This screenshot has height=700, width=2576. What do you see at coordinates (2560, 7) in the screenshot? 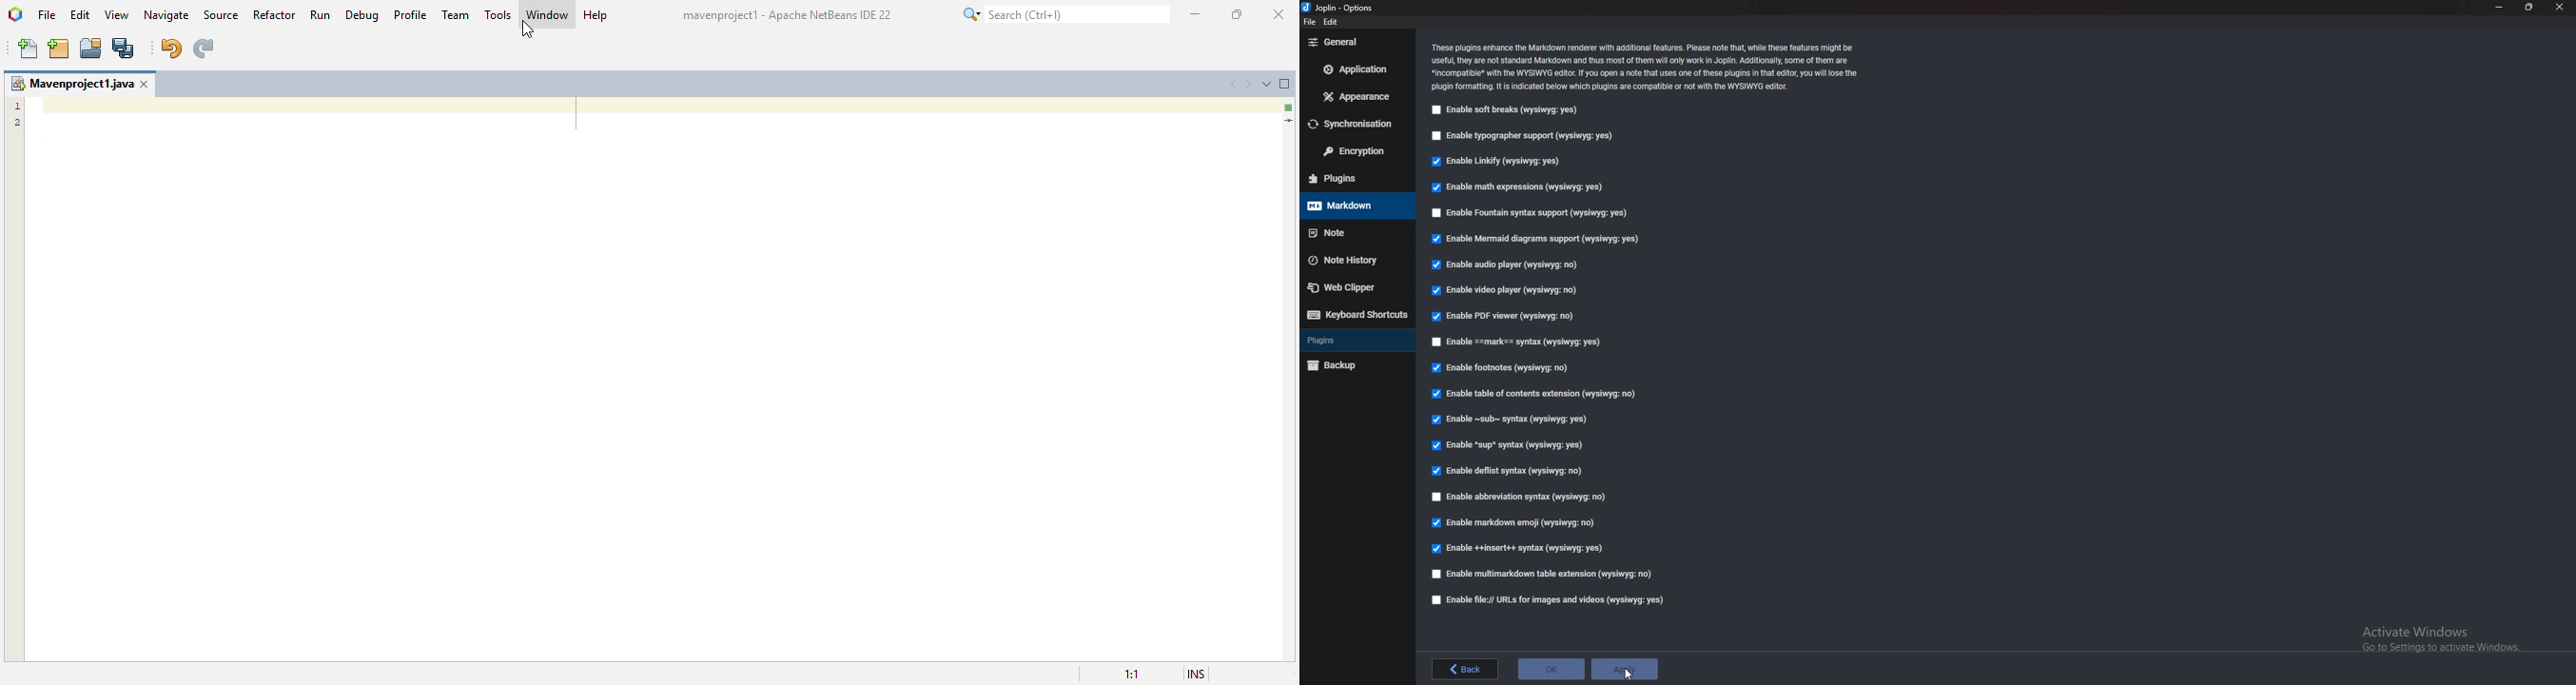
I see `close` at bounding box center [2560, 7].